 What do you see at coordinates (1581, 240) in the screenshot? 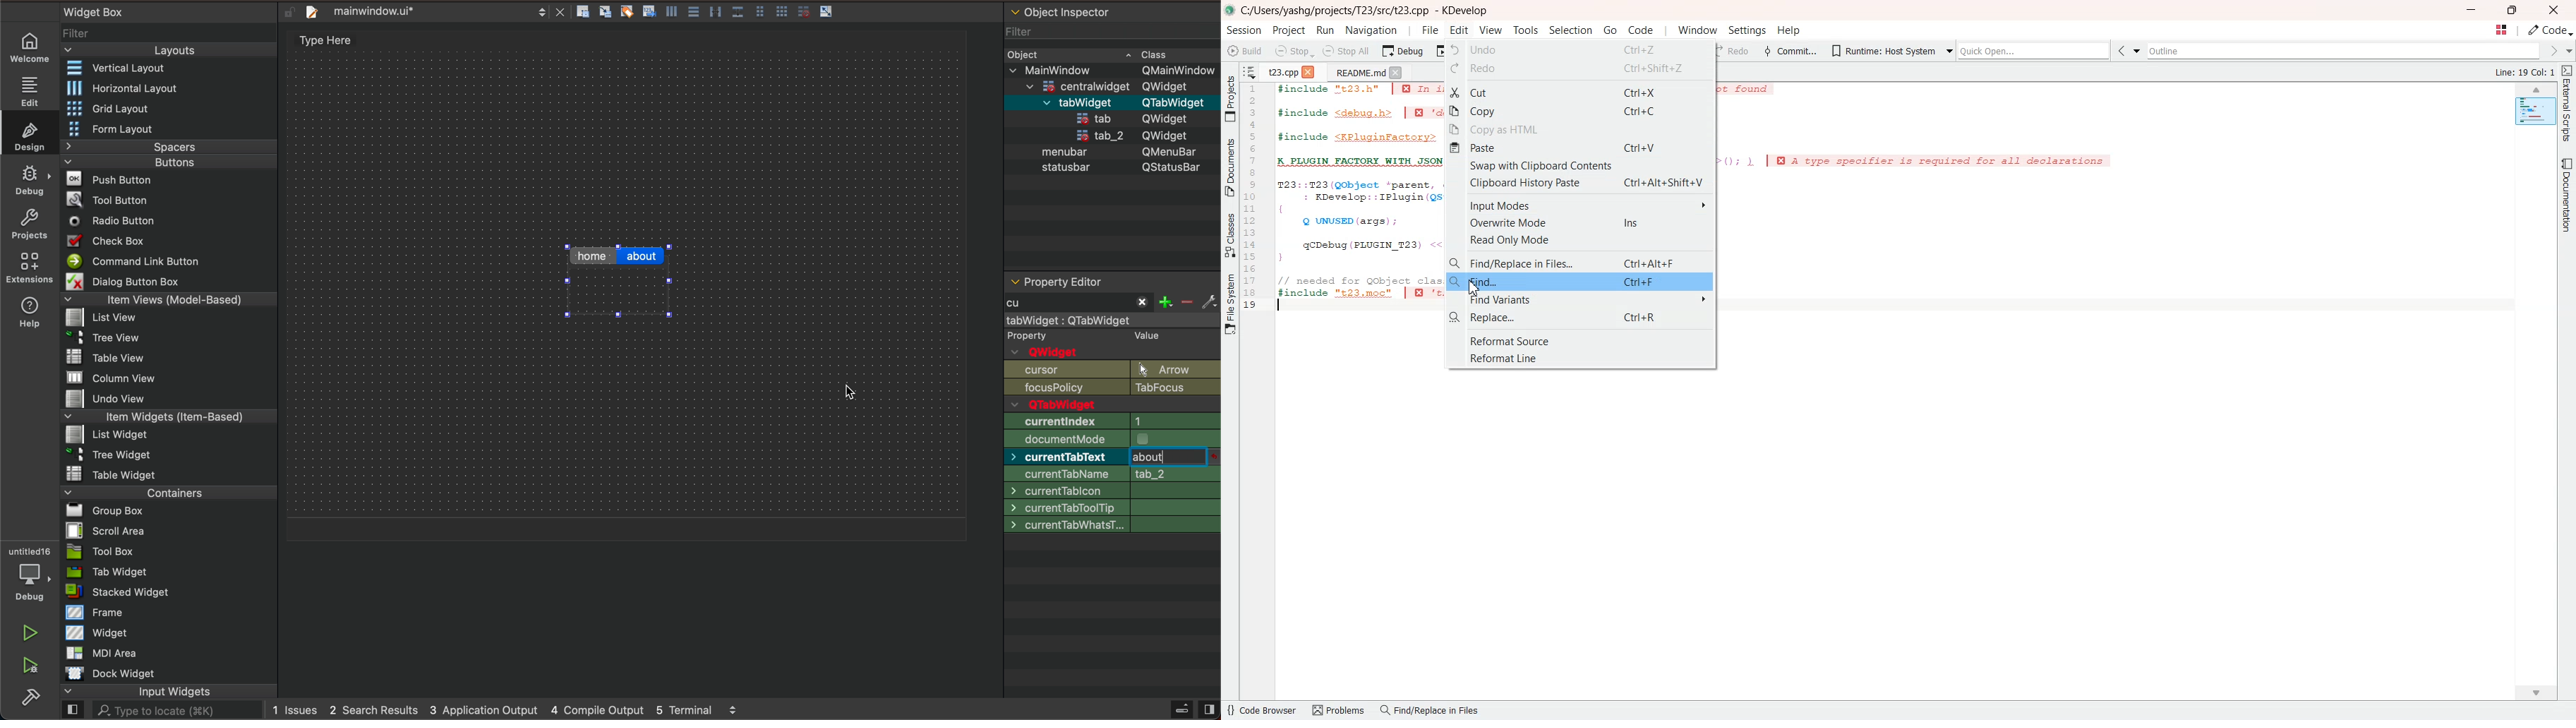
I see `Read Only Mode` at bounding box center [1581, 240].